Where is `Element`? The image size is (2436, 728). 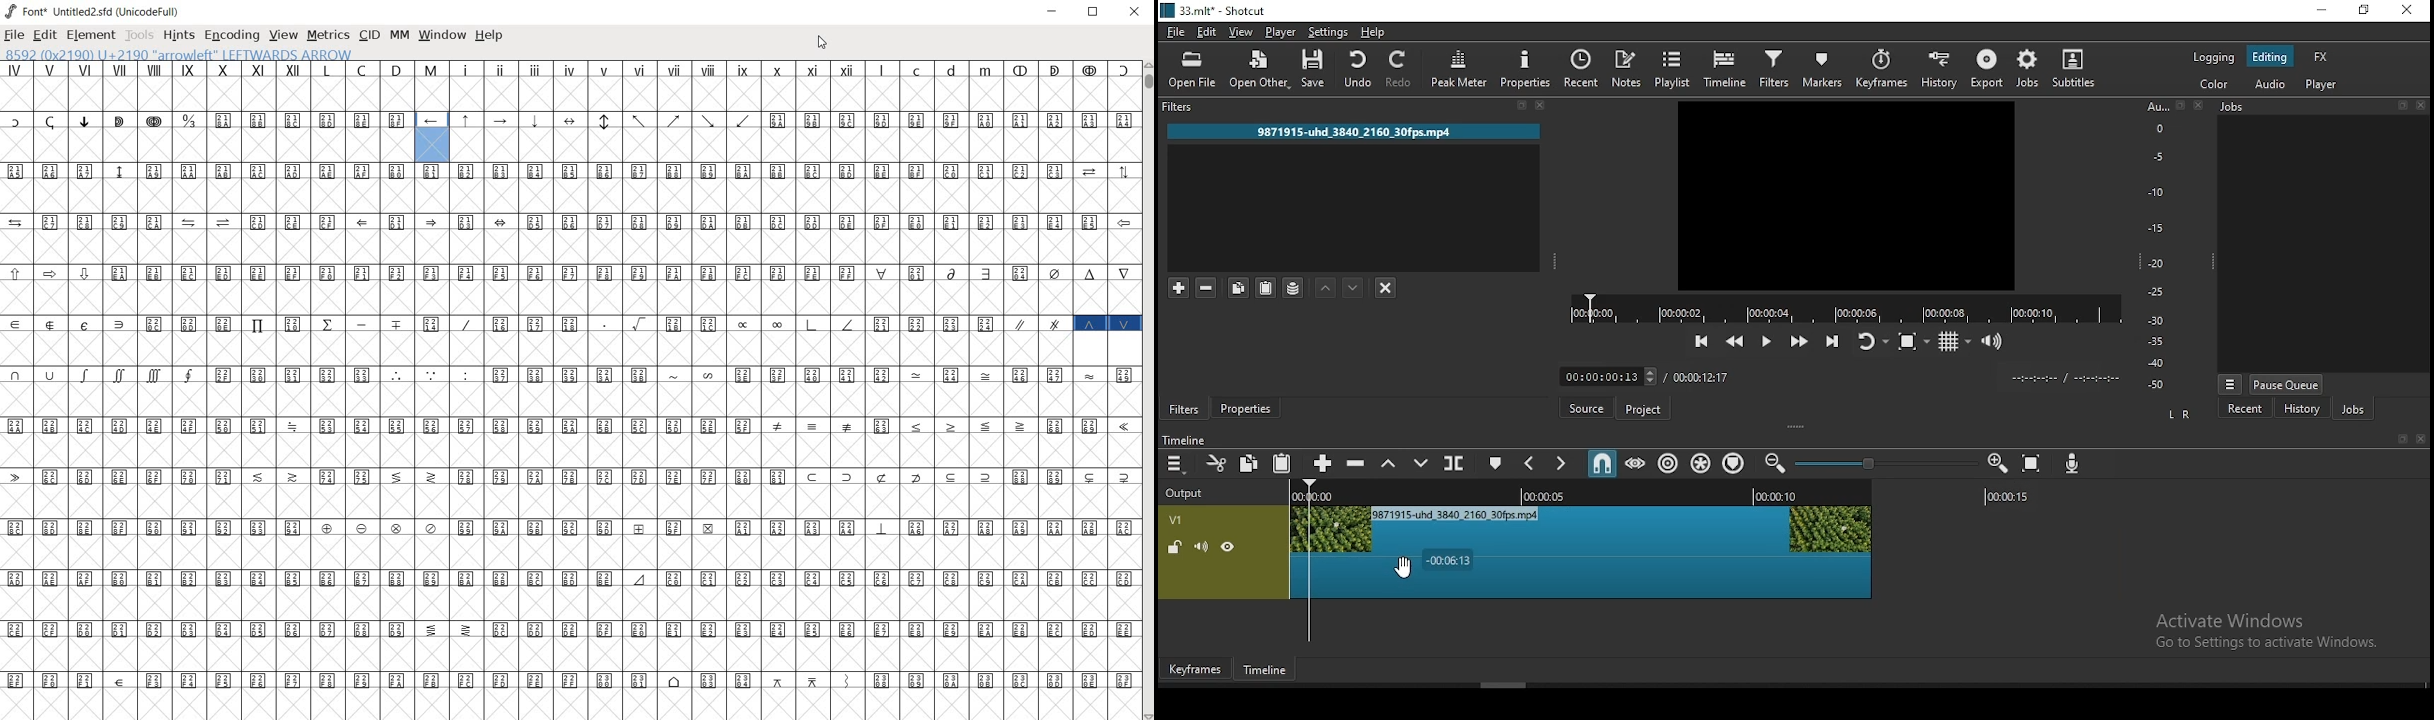 Element is located at coordinates (91, 35).